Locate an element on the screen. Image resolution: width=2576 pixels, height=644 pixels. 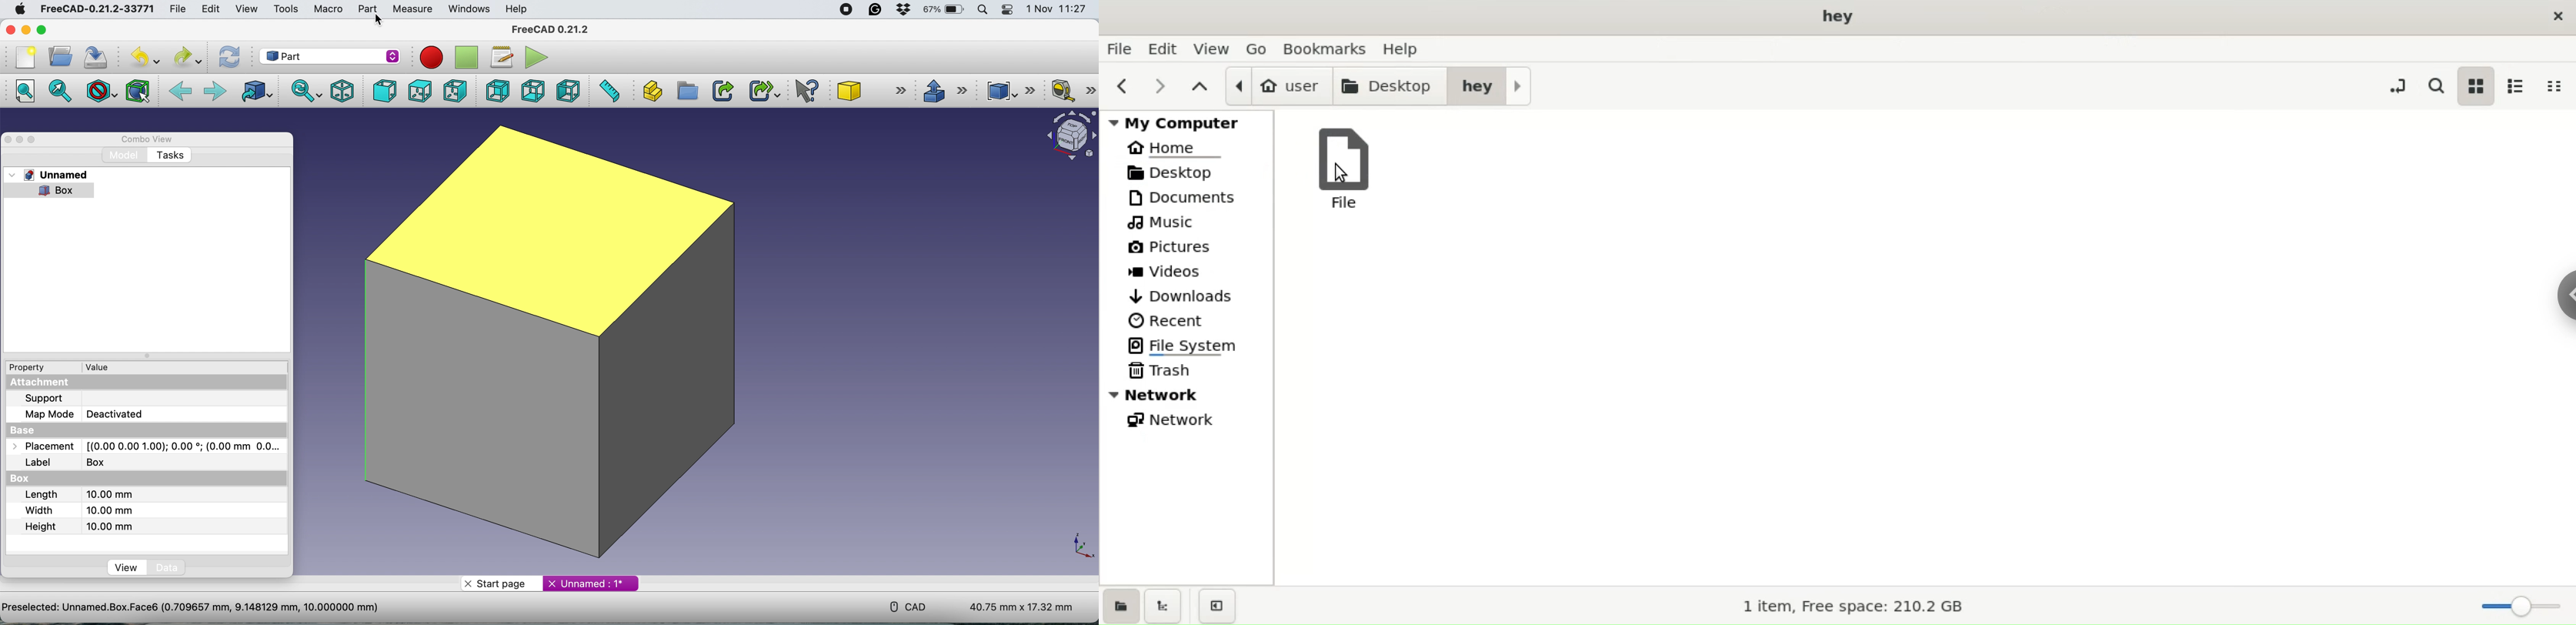
property is located at coordinates (33, 368).